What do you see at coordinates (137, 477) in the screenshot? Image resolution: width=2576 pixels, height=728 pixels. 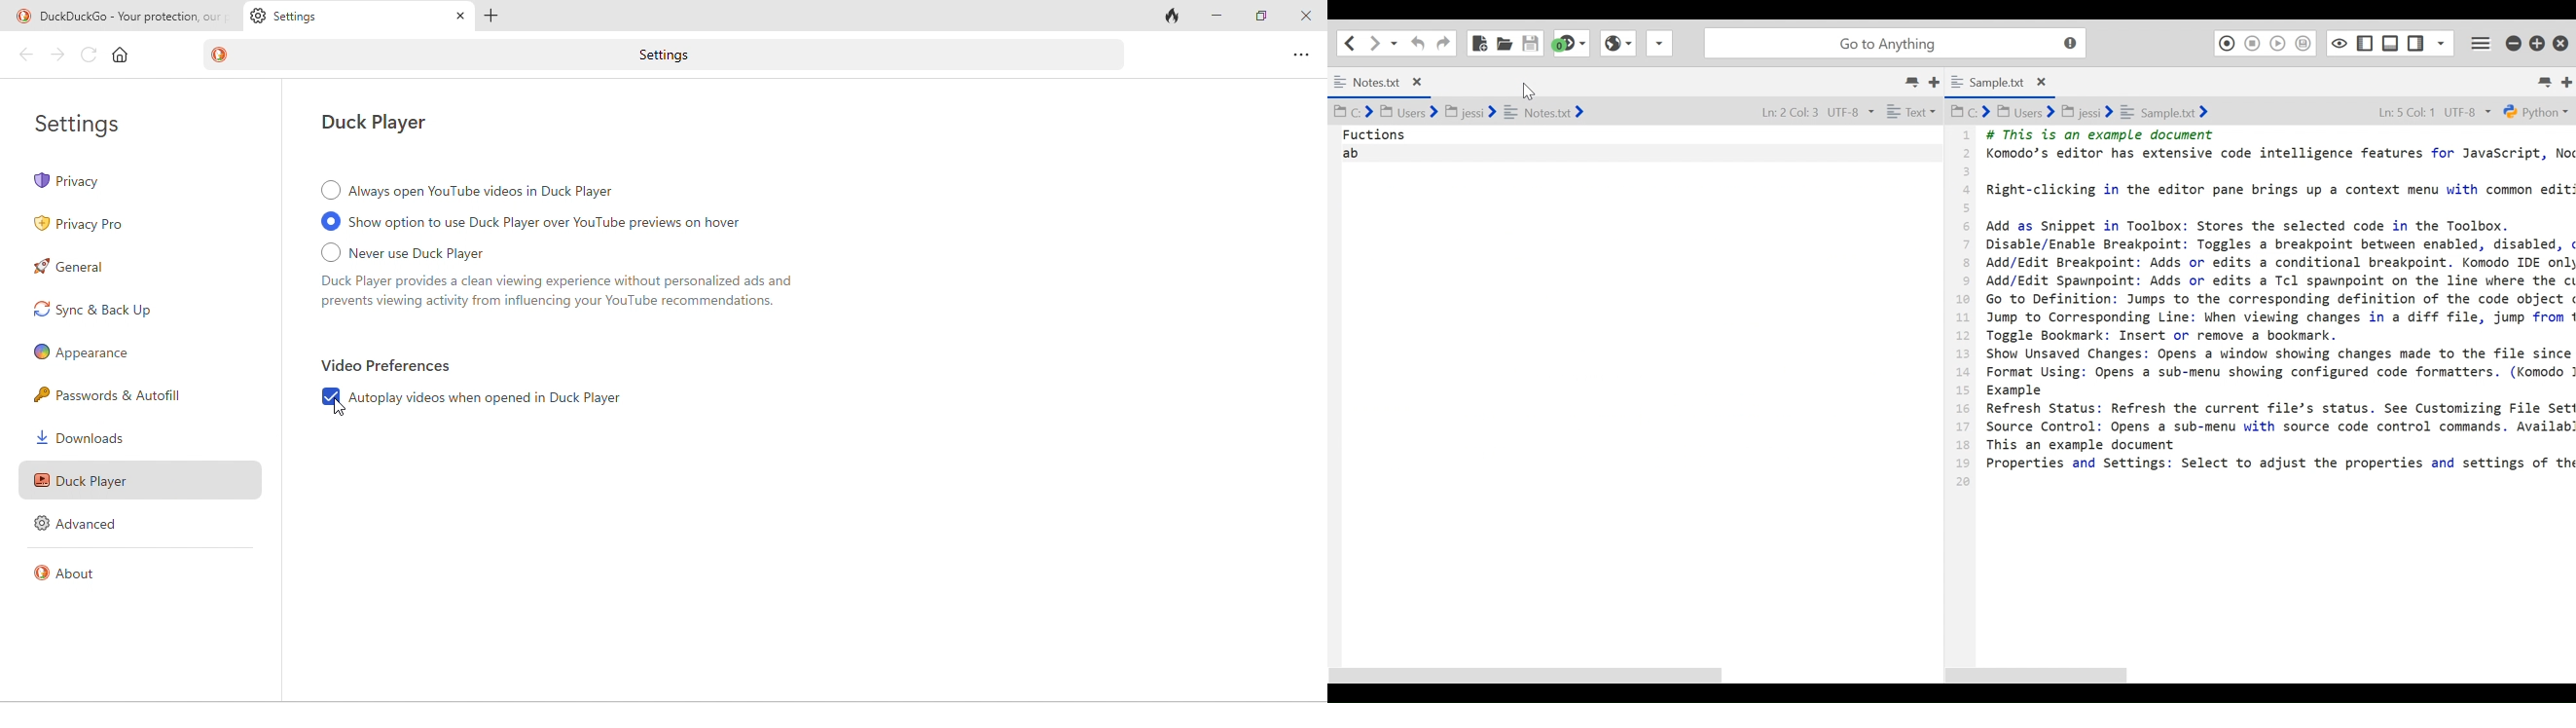 I see `duck player` at bounding box center [137, 477].